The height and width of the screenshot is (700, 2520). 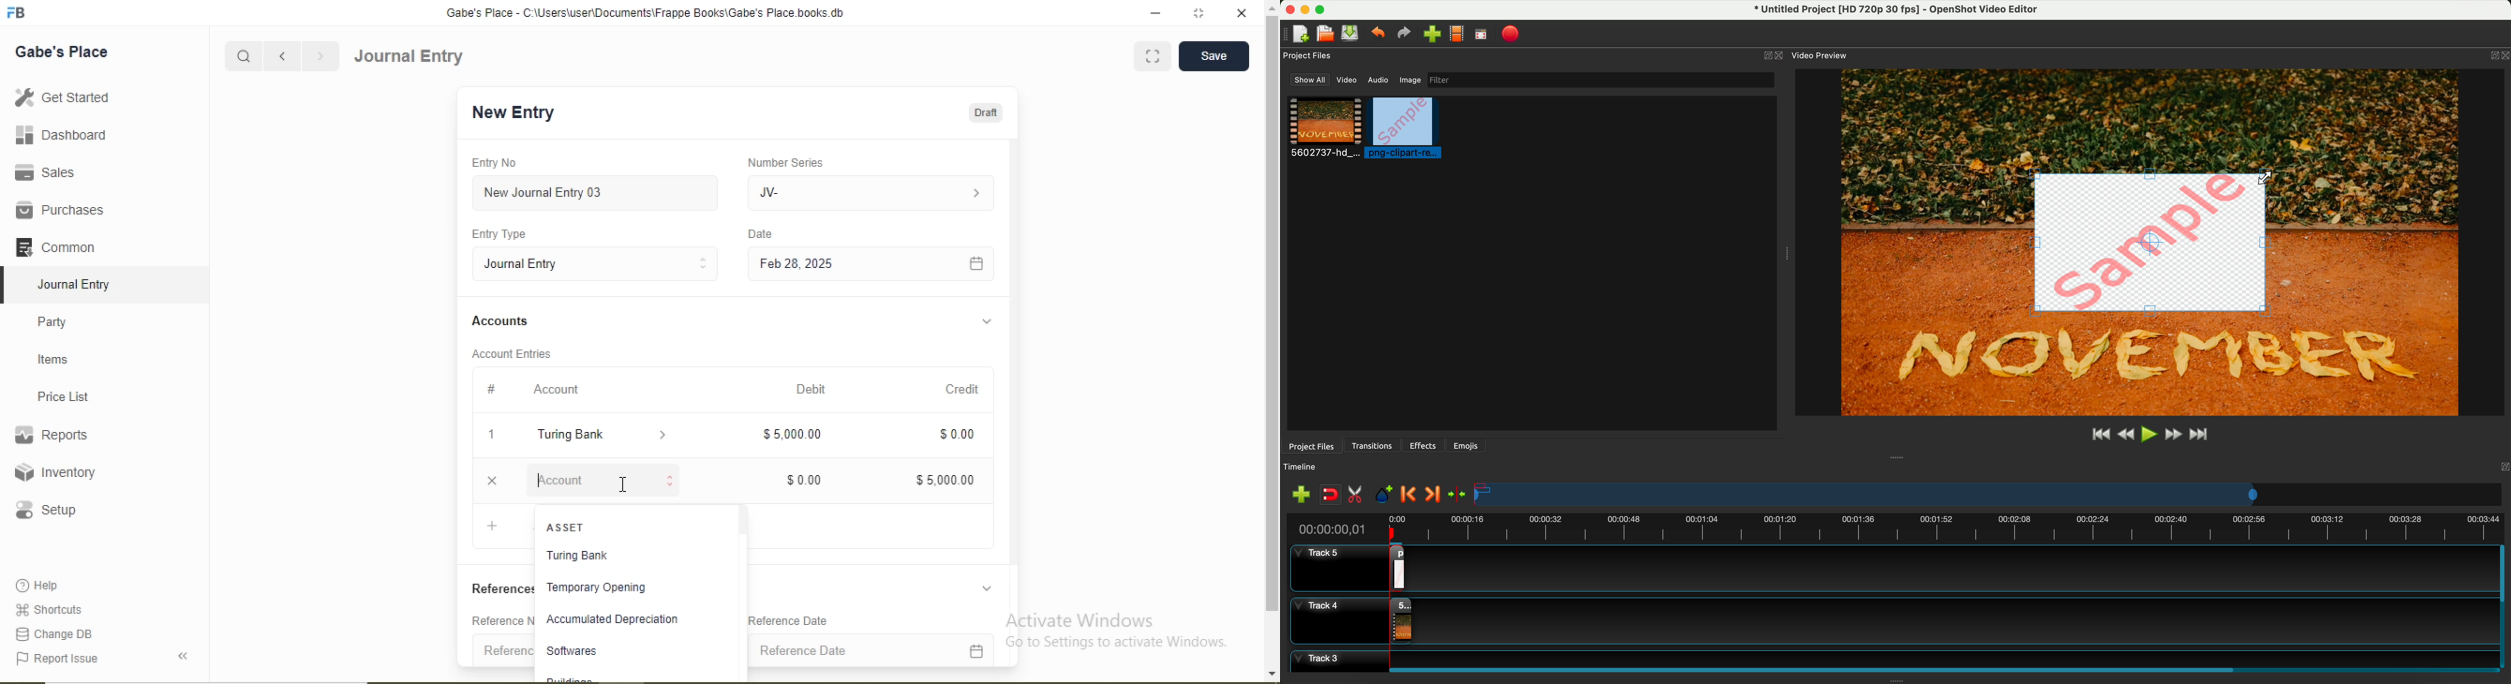 What do you see at coordinates (497, 163) in the screenshot?
I see `Entry No` at bounding box center [497, 163].